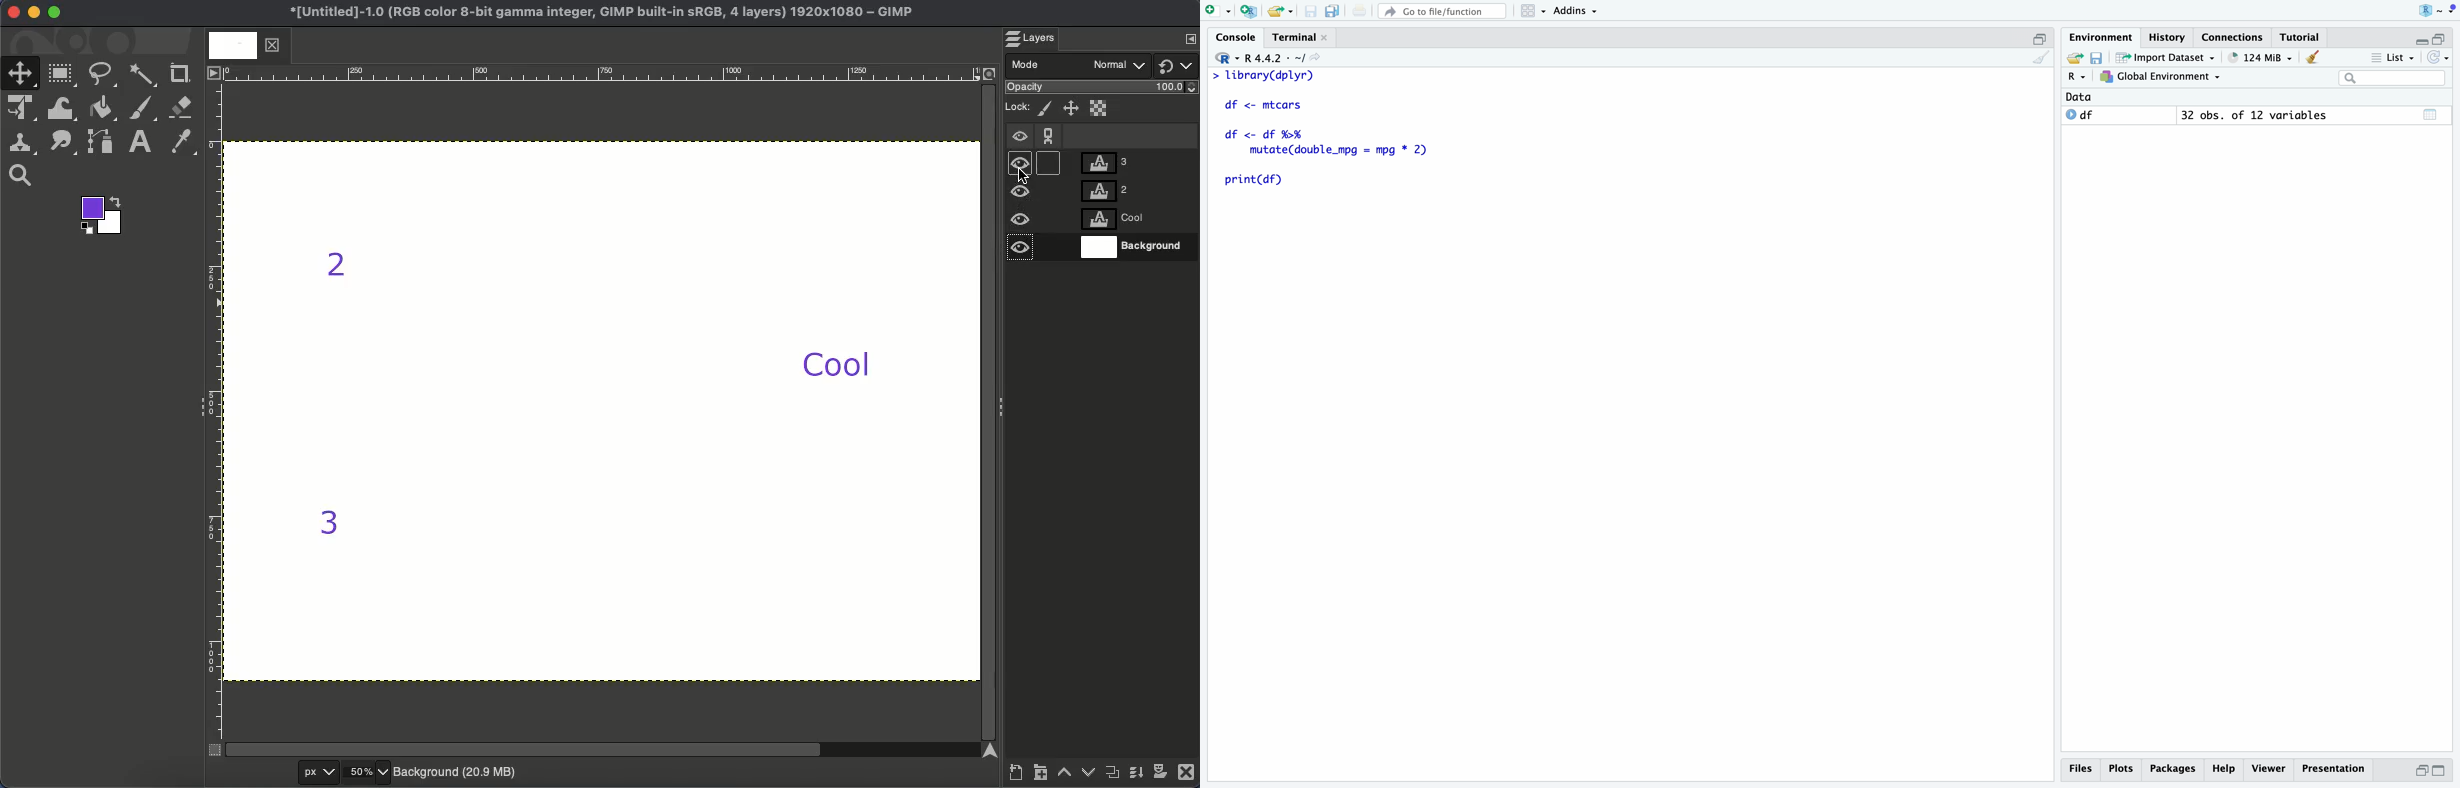  Describe the element at coordinates (2439, 38) in the screenshot. I see `open in separate window` at that location.